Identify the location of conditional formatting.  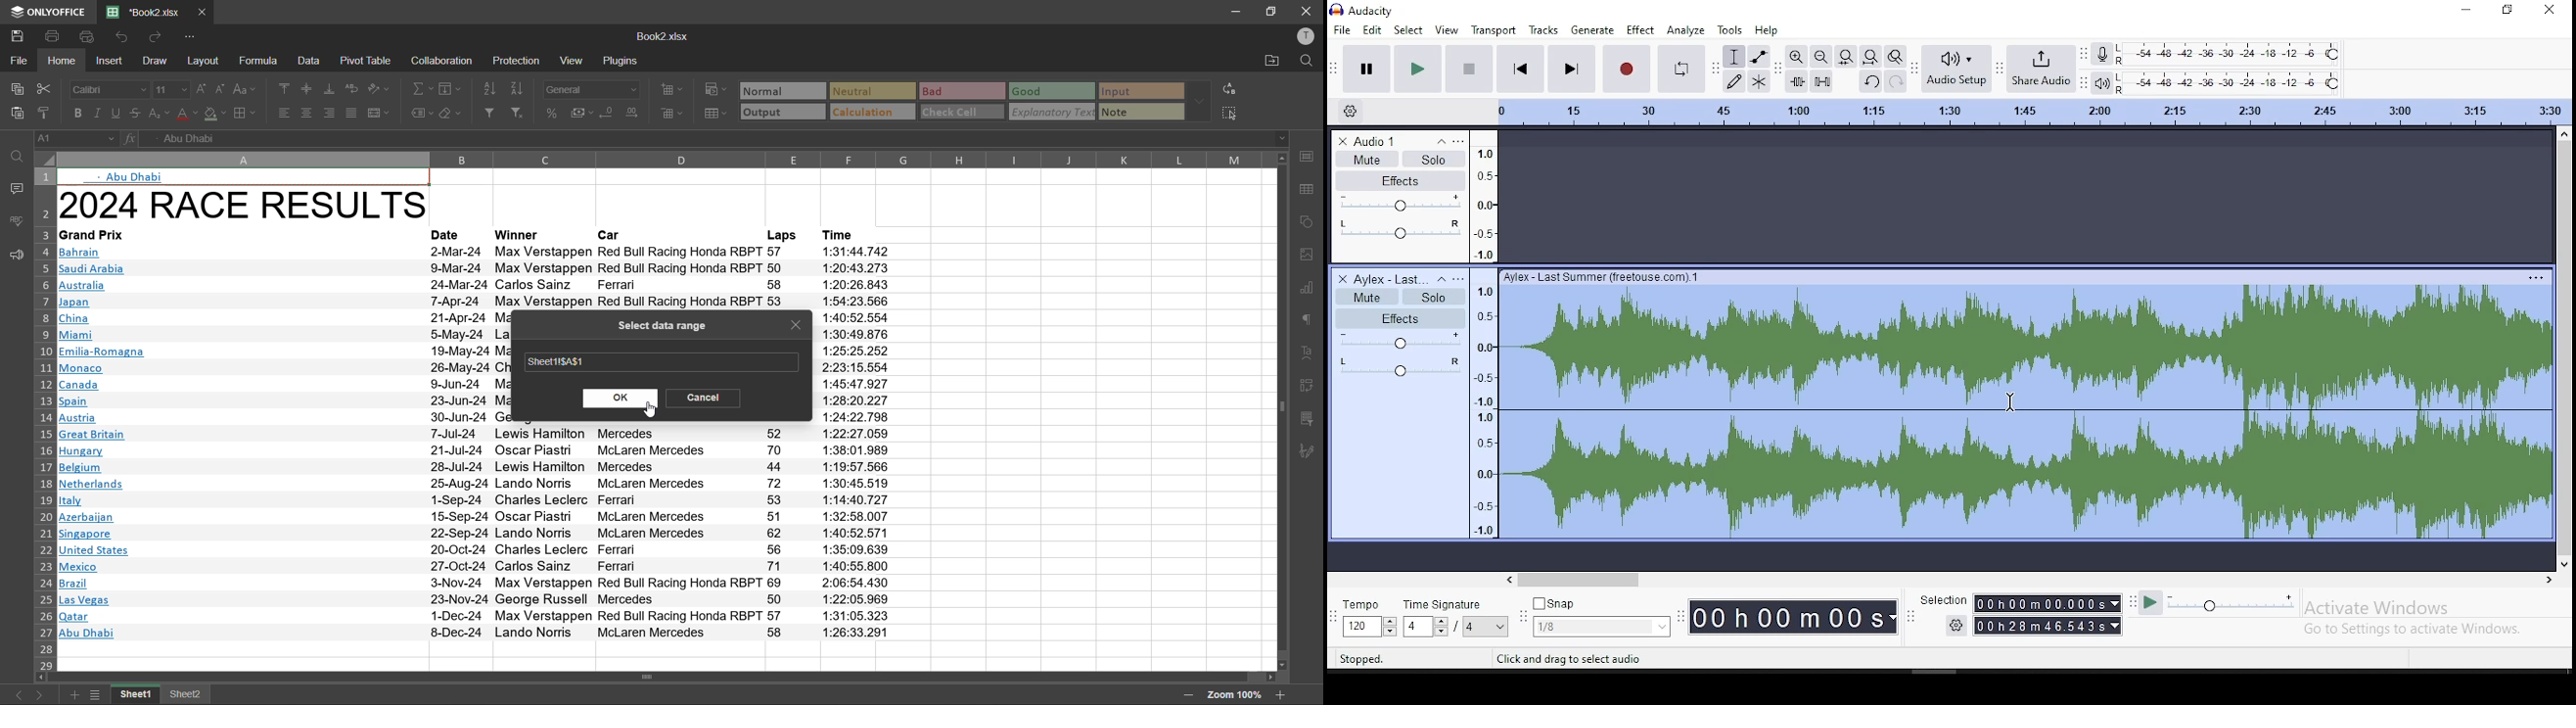
(714, 90).